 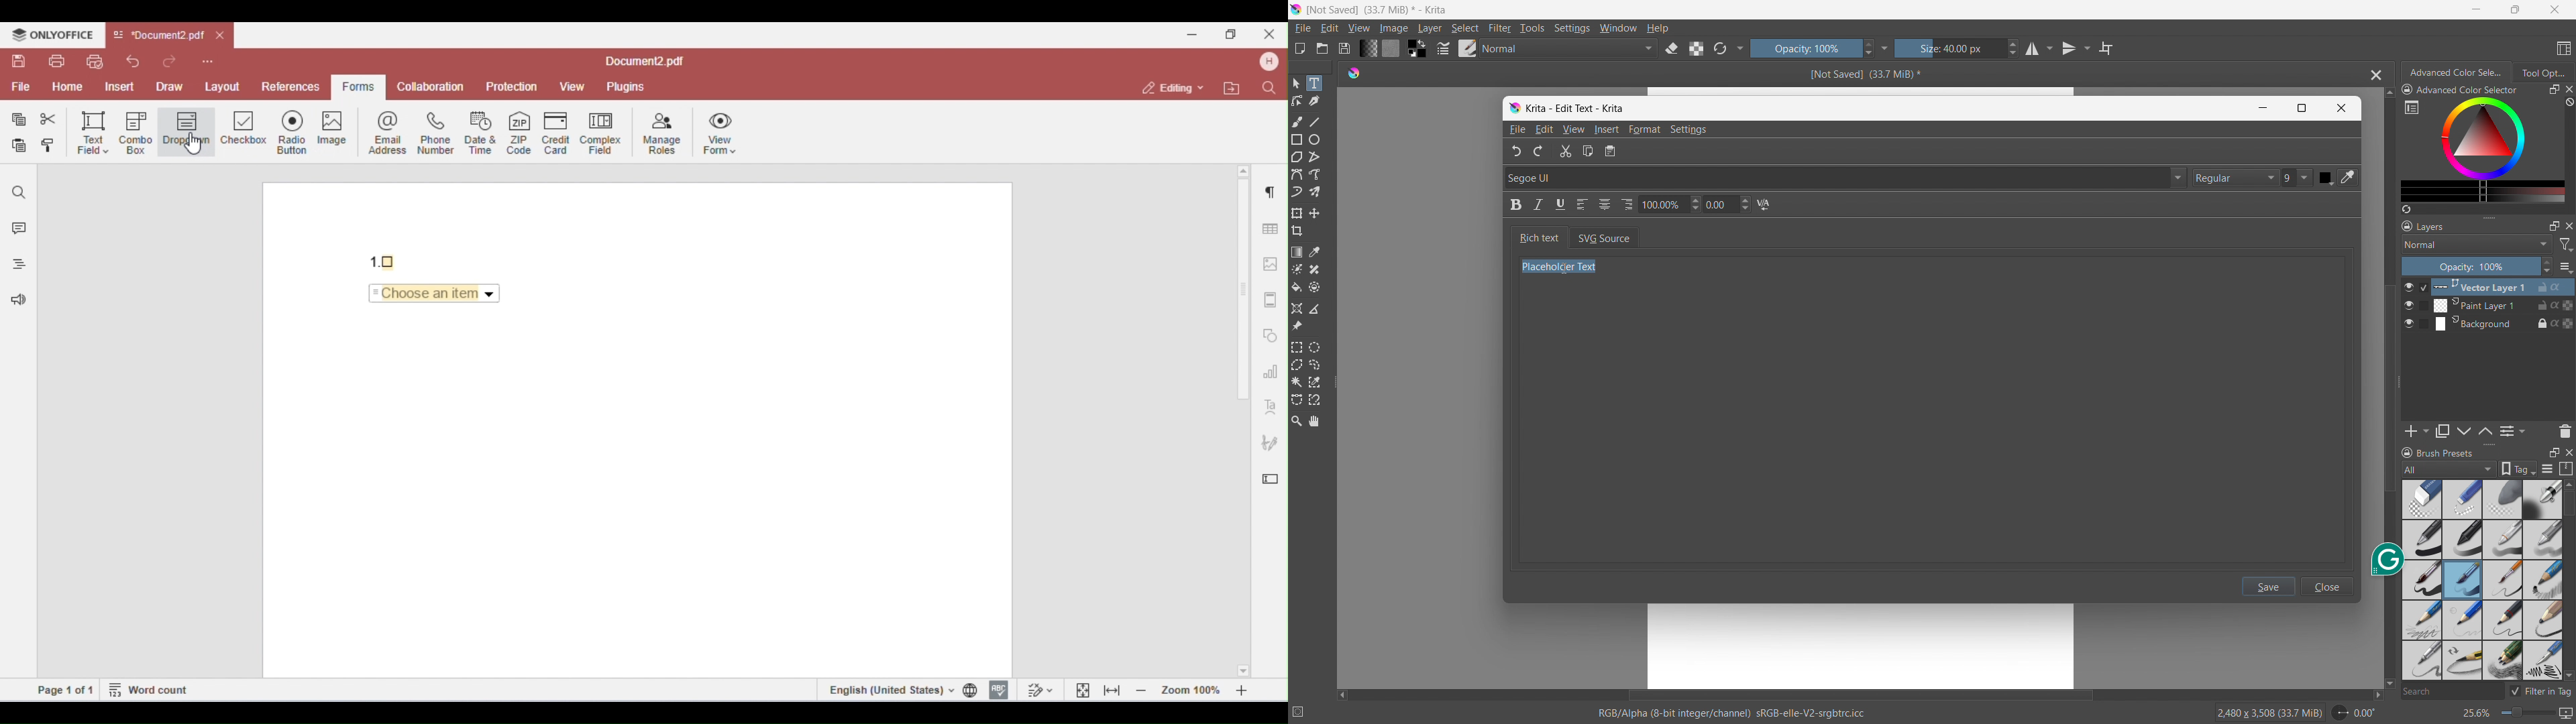 I want to click on display settings, so click(x=2547, y=469).